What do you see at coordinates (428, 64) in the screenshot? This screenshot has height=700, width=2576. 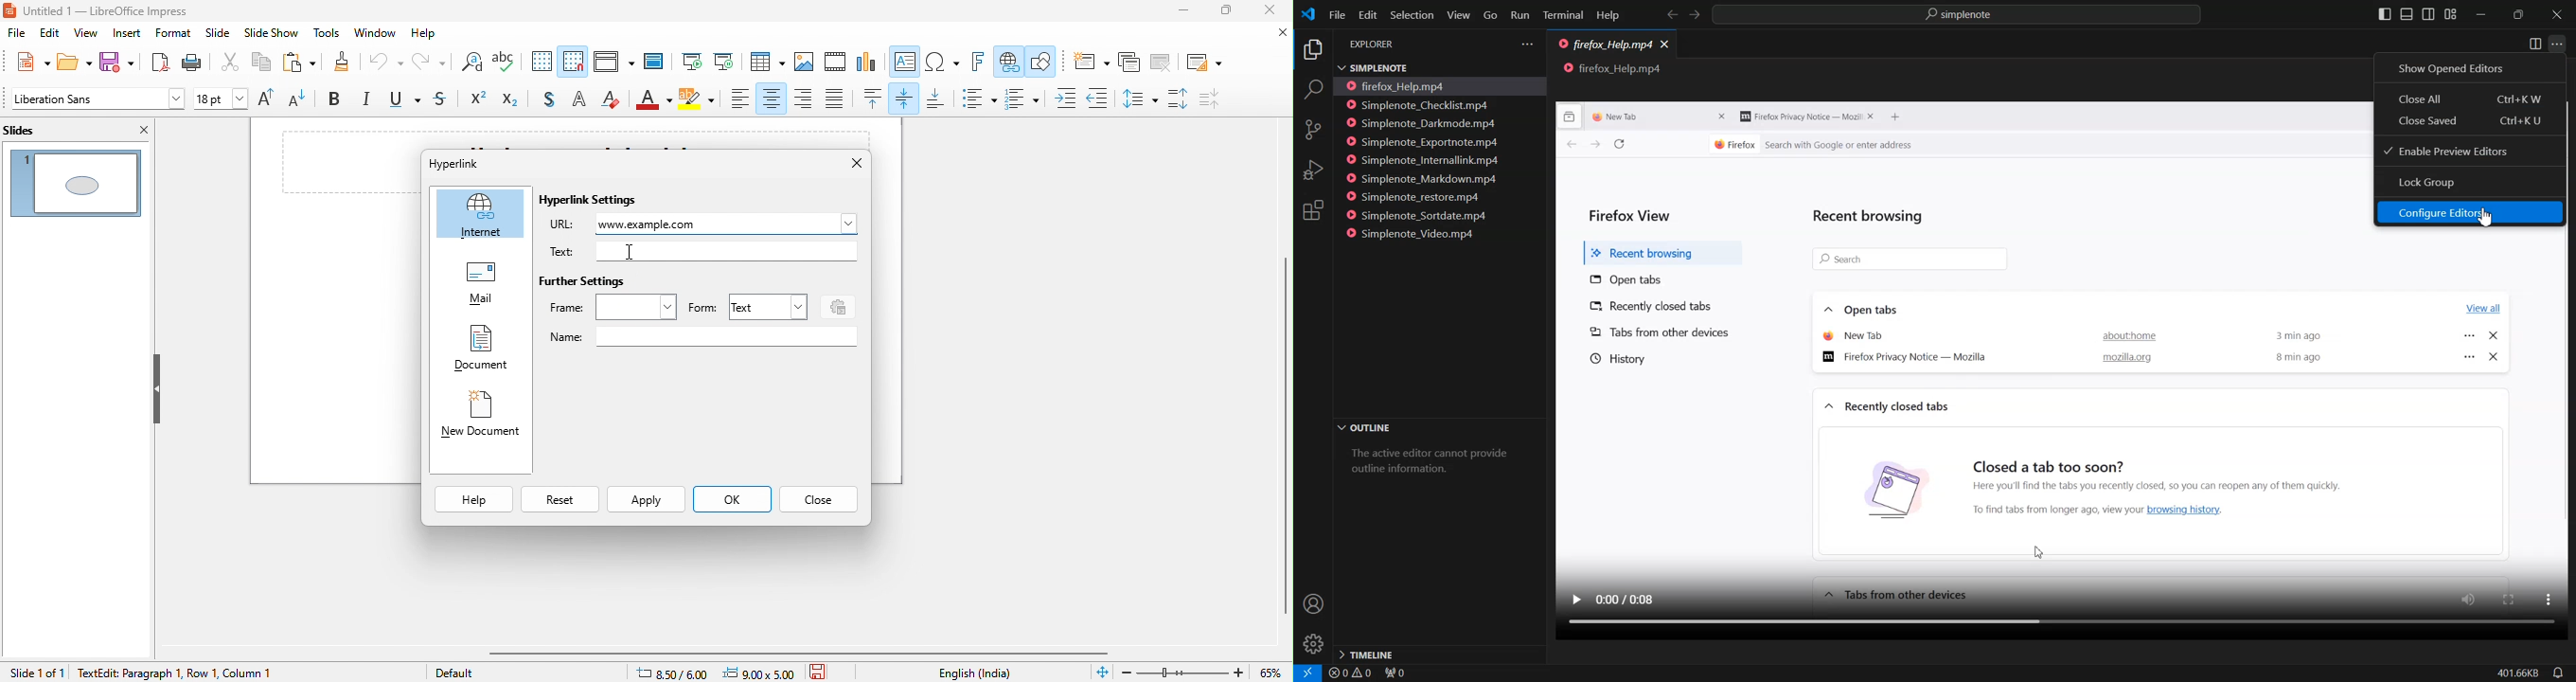 I see `redo` at bounding box center [428, 64].